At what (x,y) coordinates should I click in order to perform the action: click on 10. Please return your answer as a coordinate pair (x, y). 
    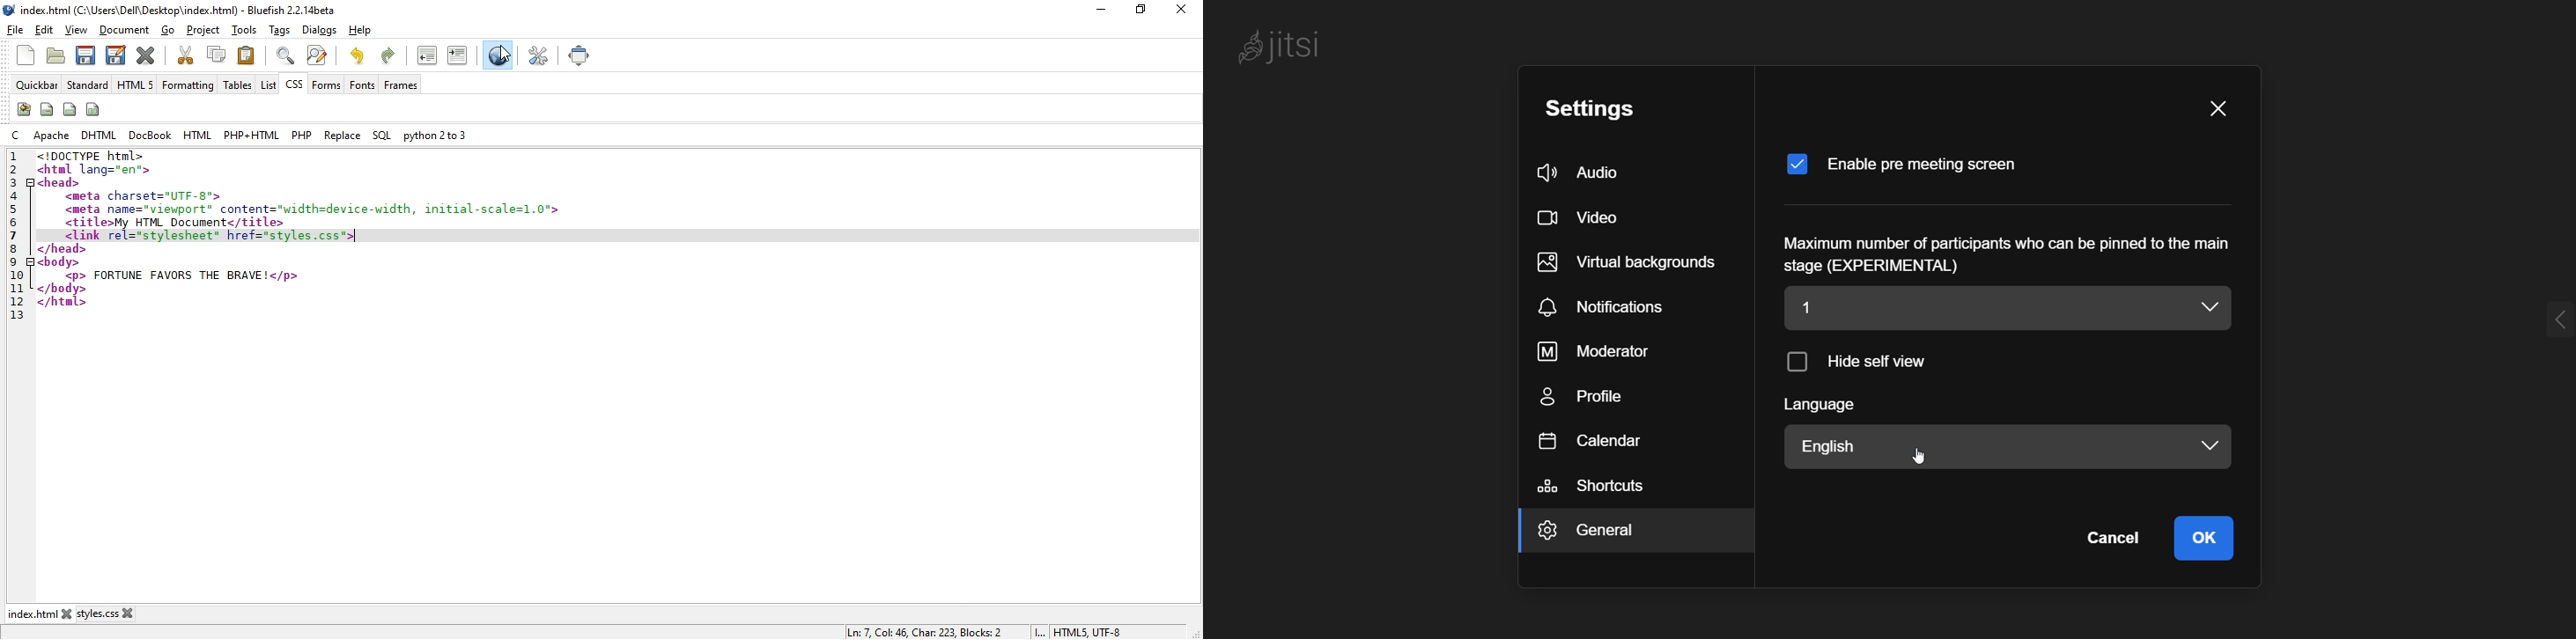
    Looking at the image, I should click on (19, 275).